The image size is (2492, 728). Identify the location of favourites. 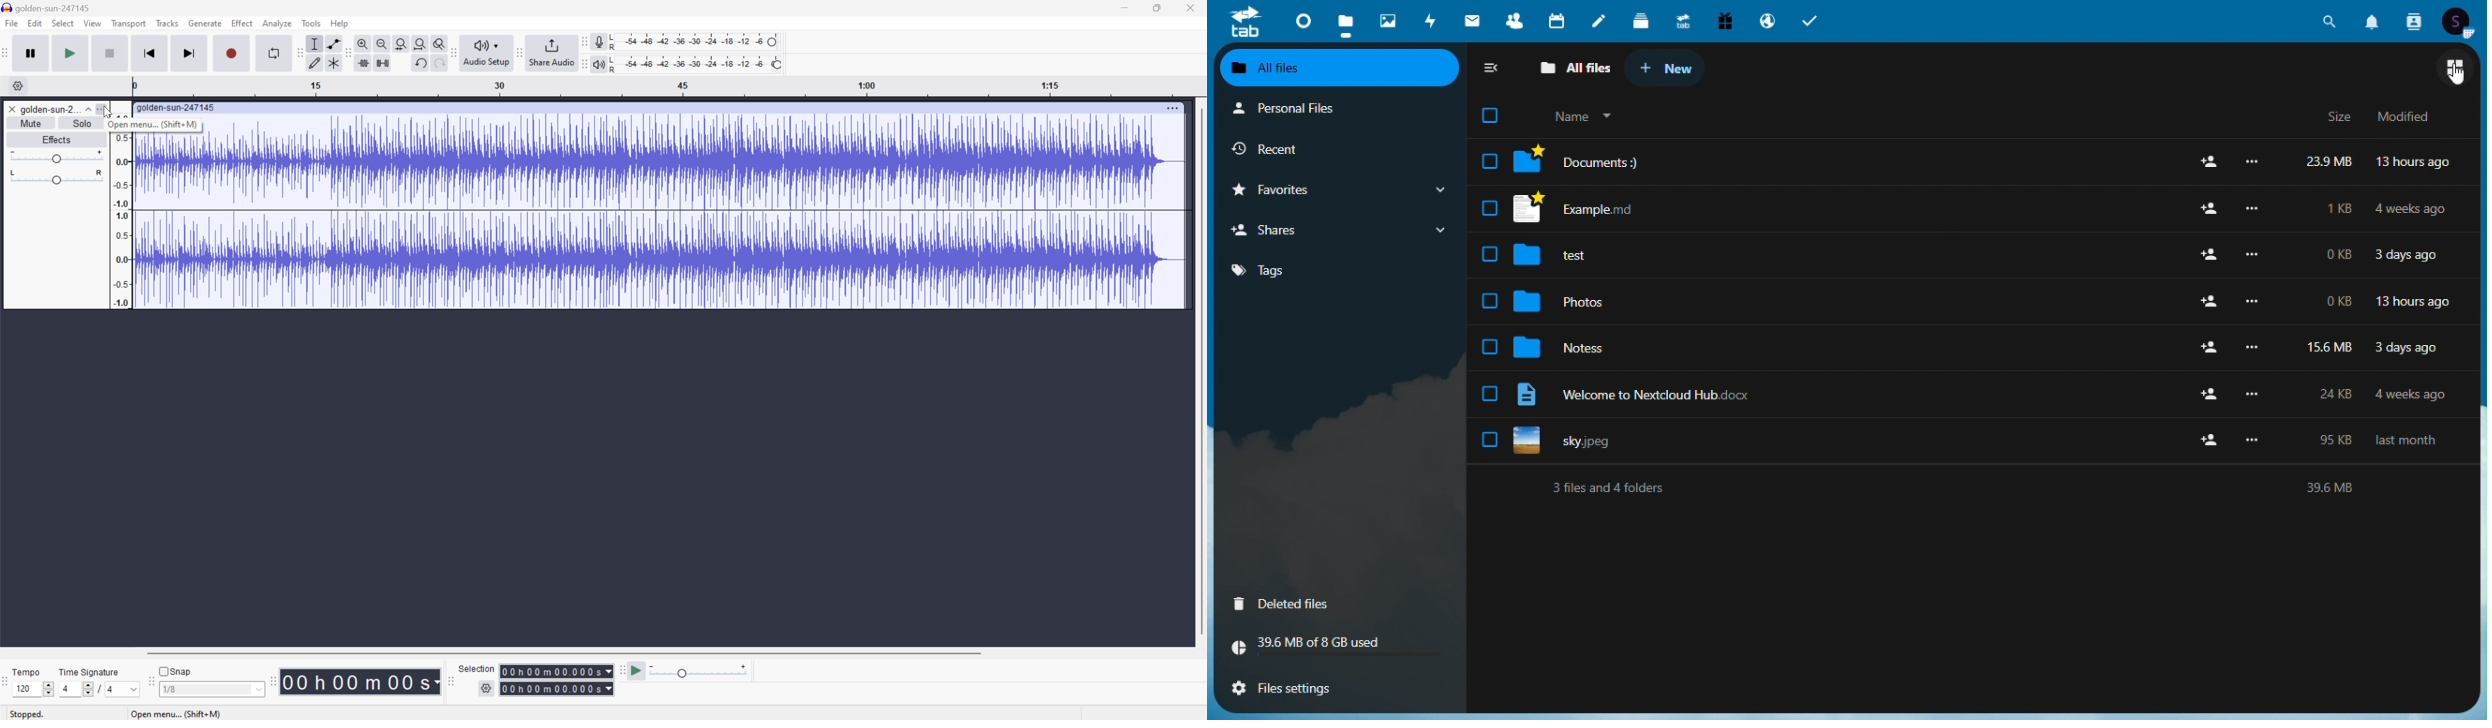
(1337, 190).